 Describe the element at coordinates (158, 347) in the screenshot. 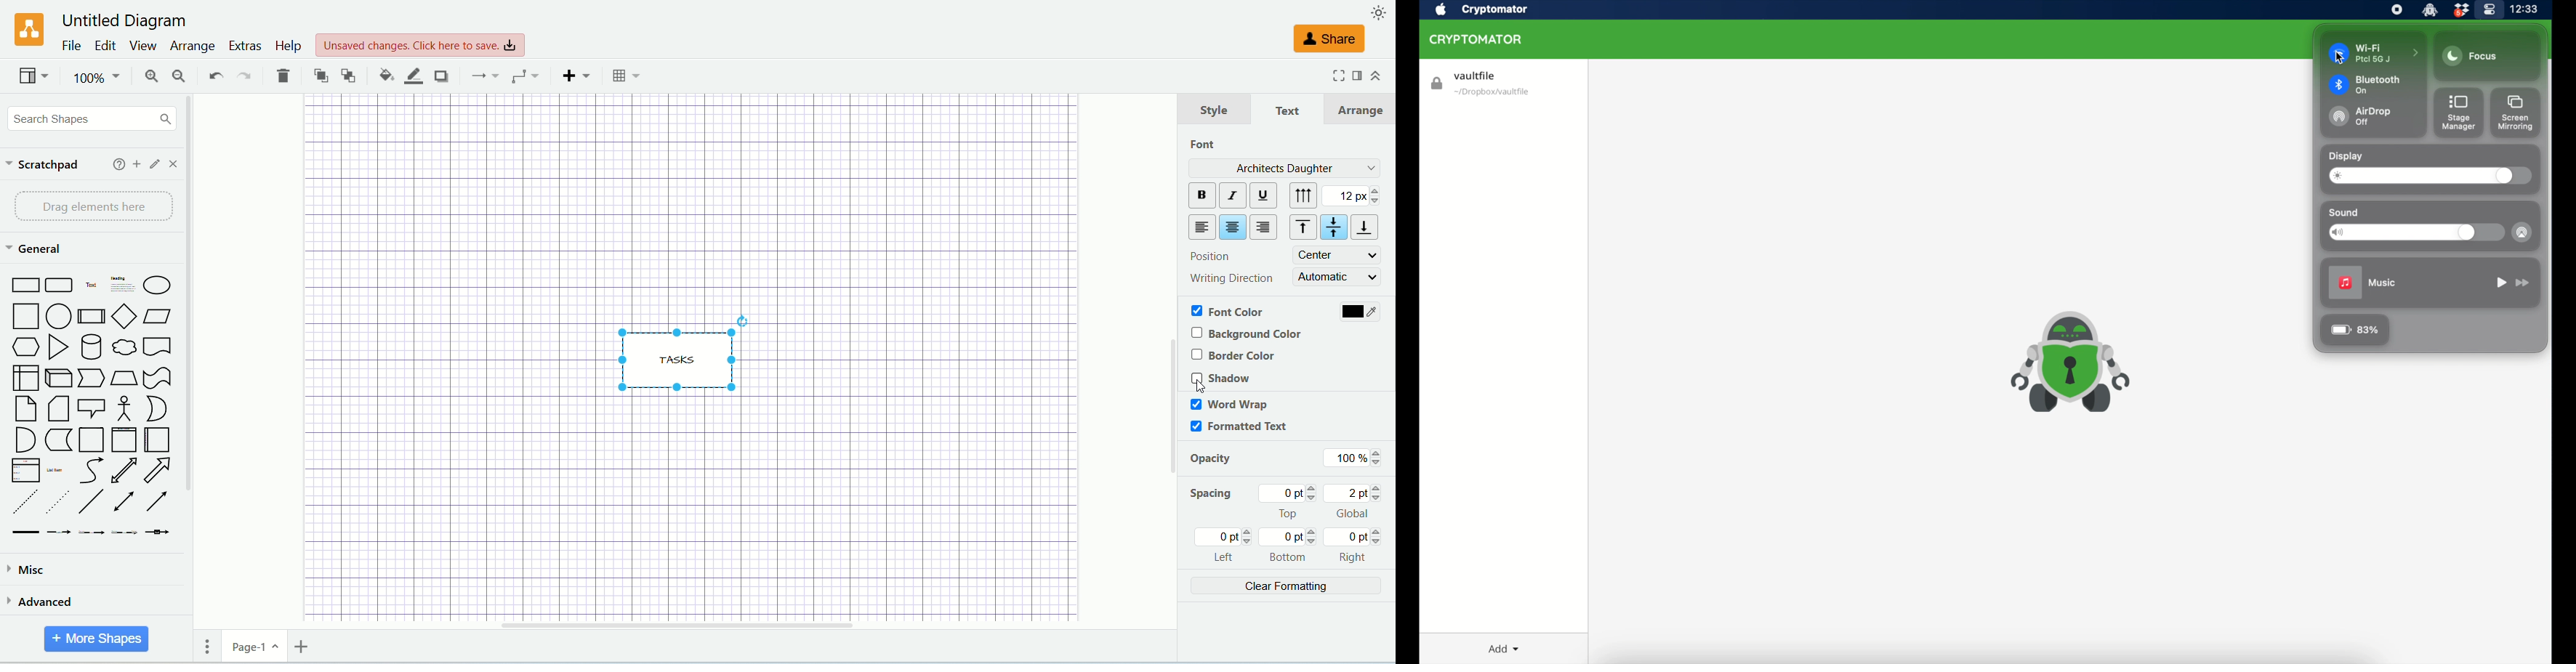

I see `Document` at that location.